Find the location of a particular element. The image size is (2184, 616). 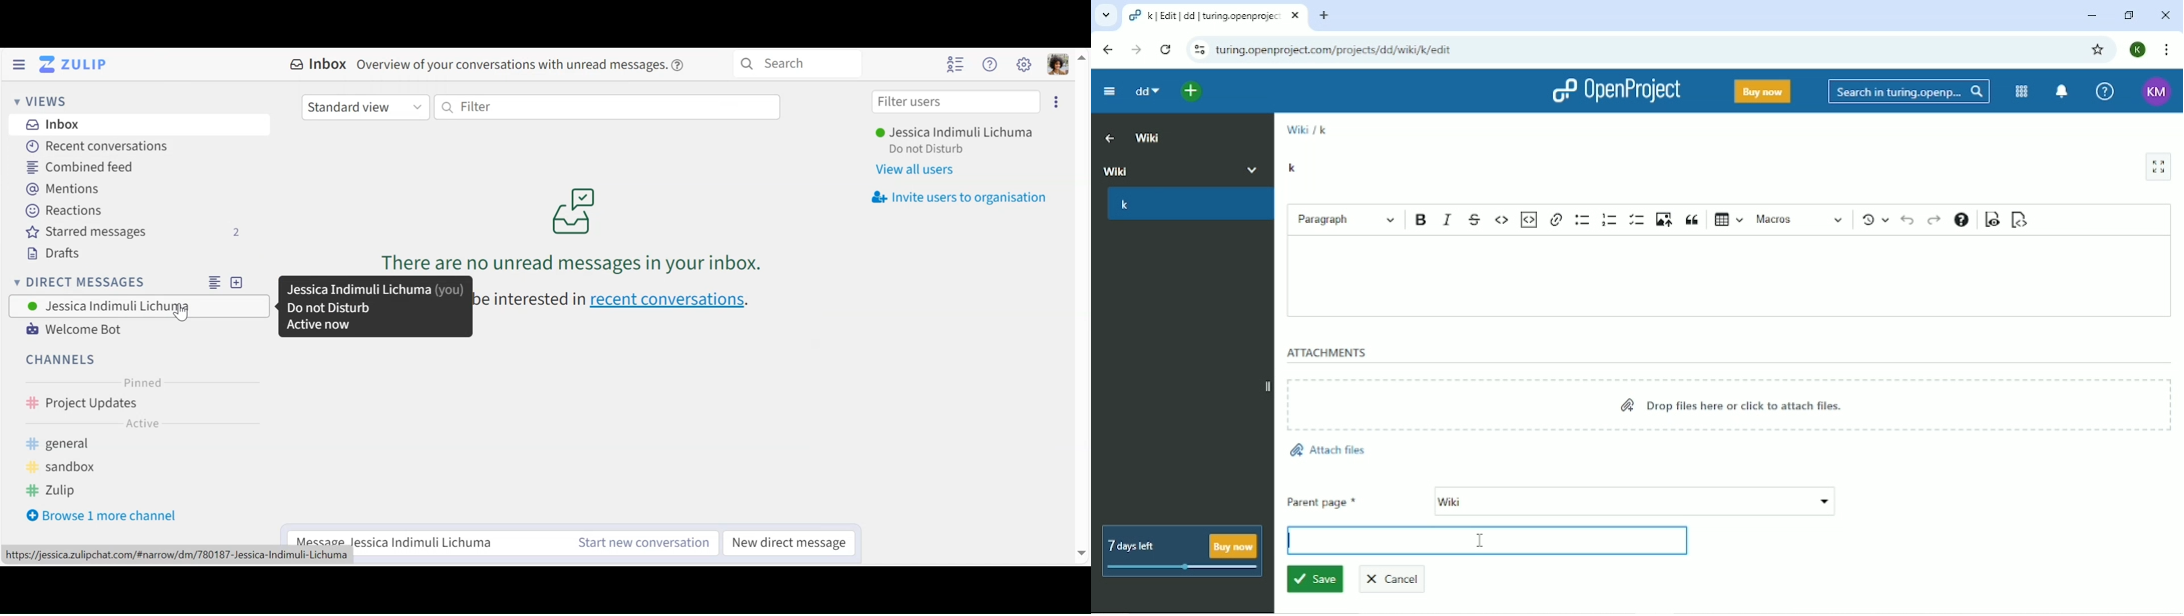

Mentions is located at coordinates (64, 190).